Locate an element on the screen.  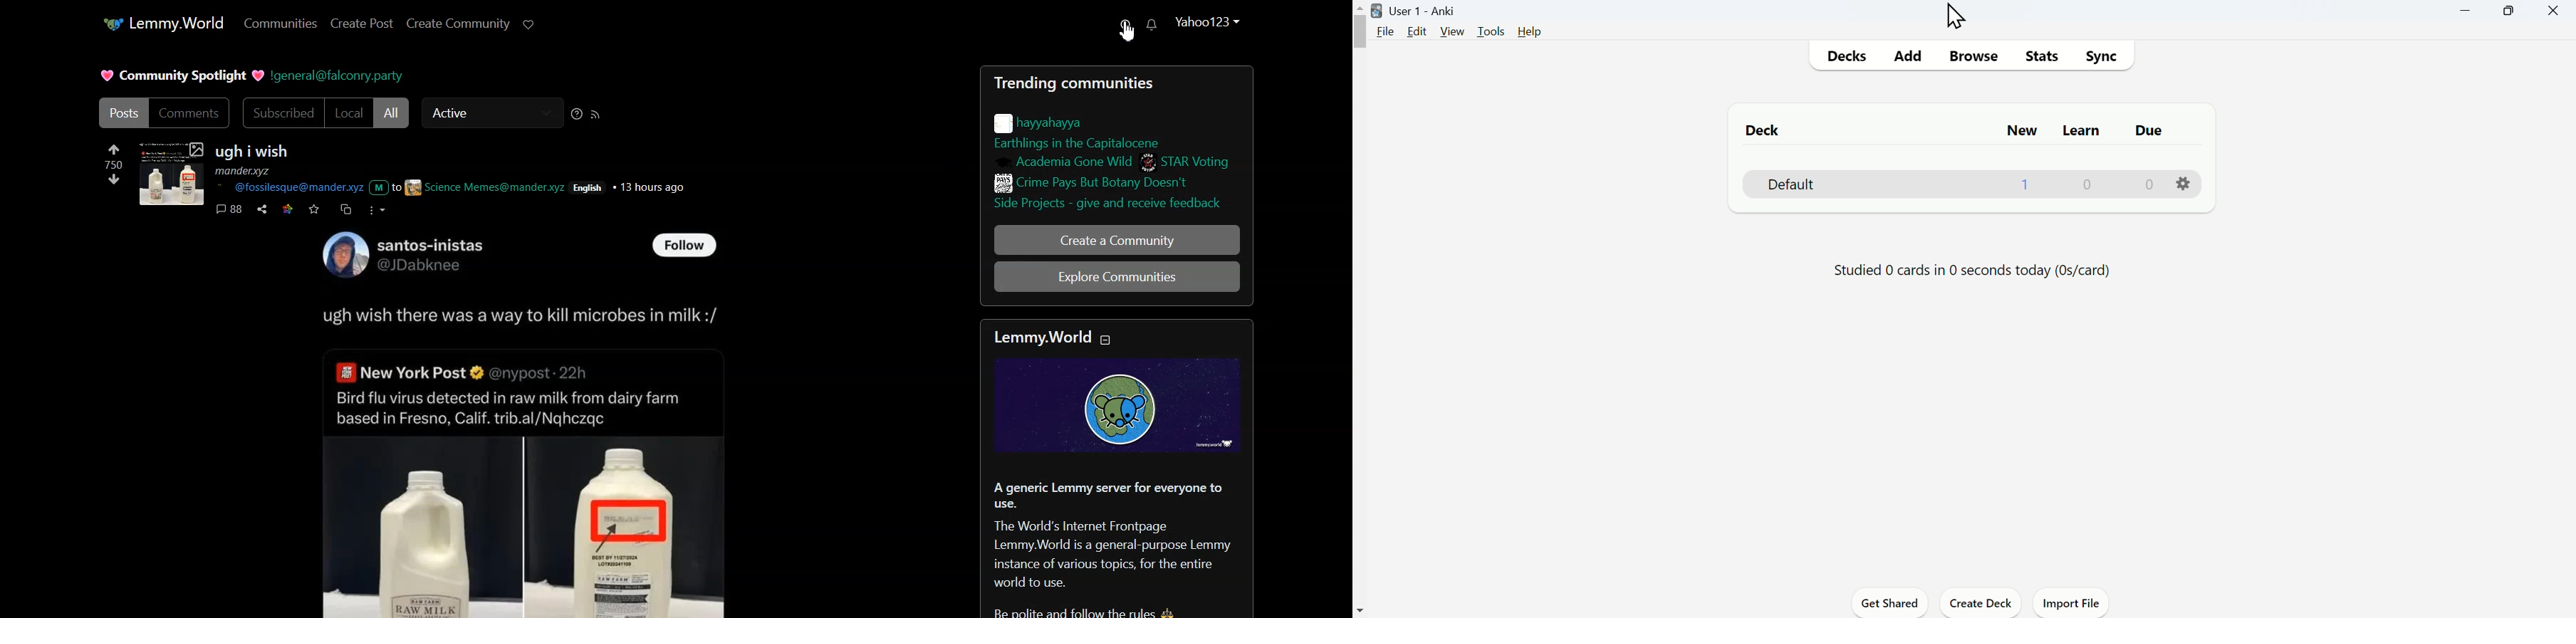
Text is located at coordinates (405, 255).